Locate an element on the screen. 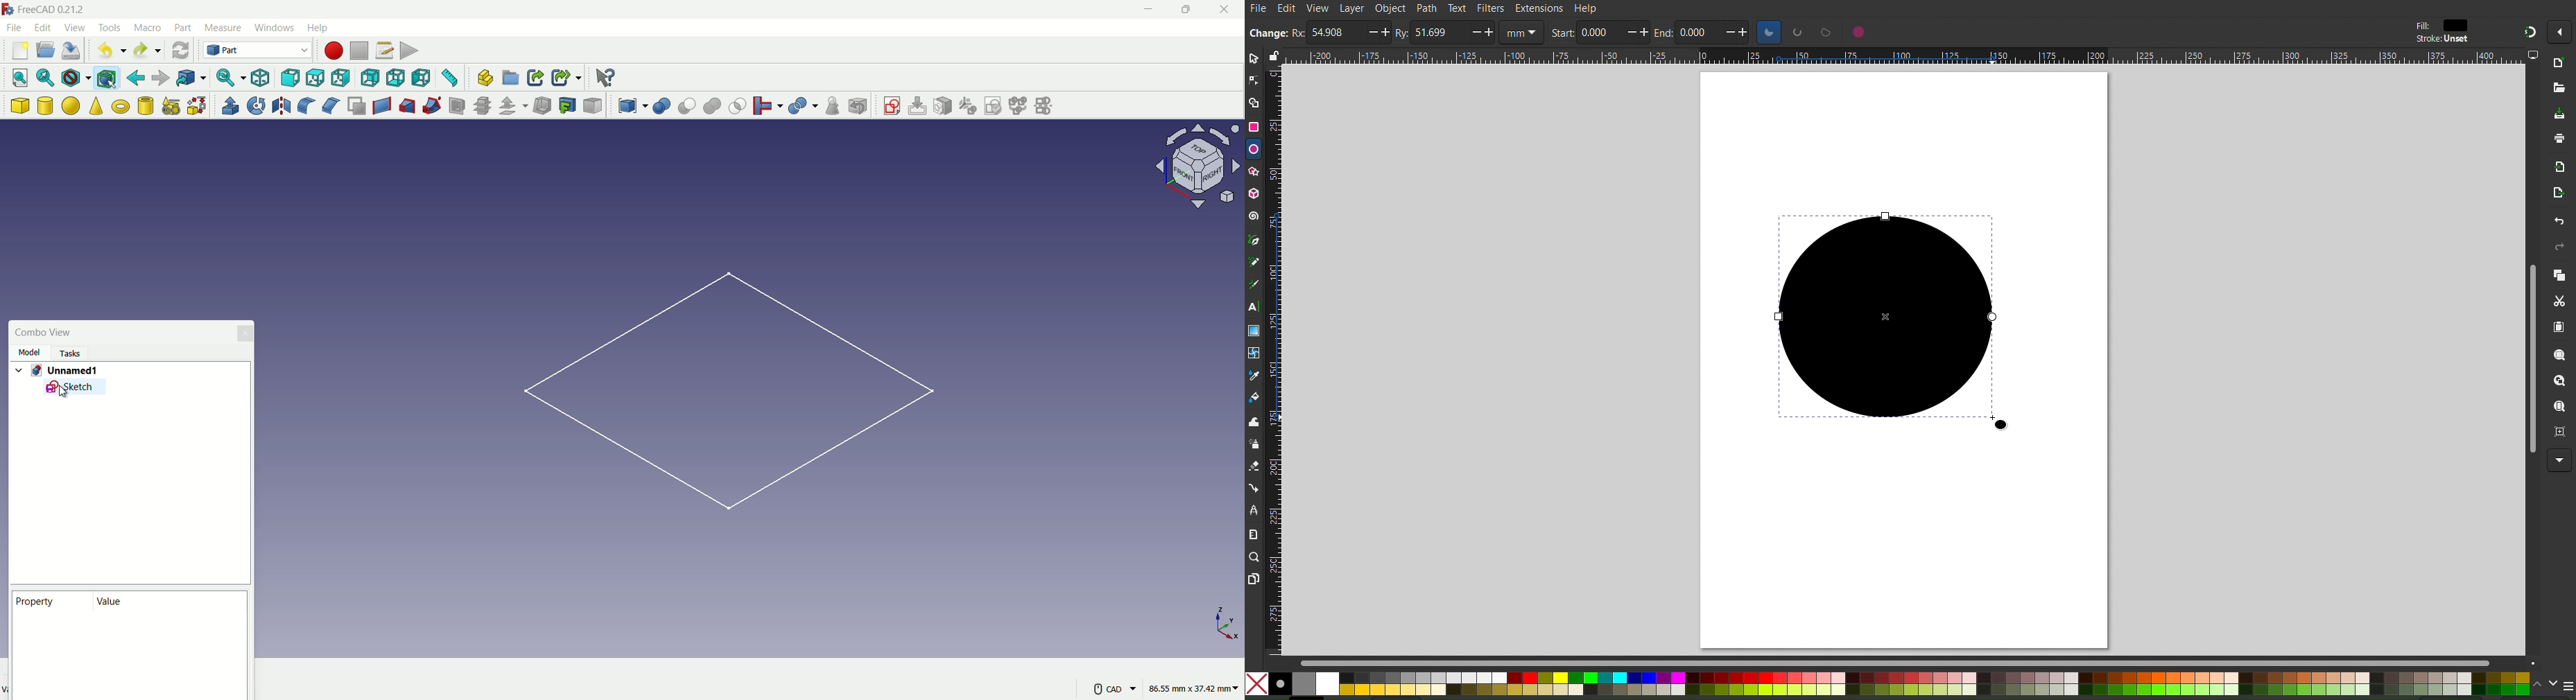 The image size is (2576, 700). Model is located at coordinates (30, 351).